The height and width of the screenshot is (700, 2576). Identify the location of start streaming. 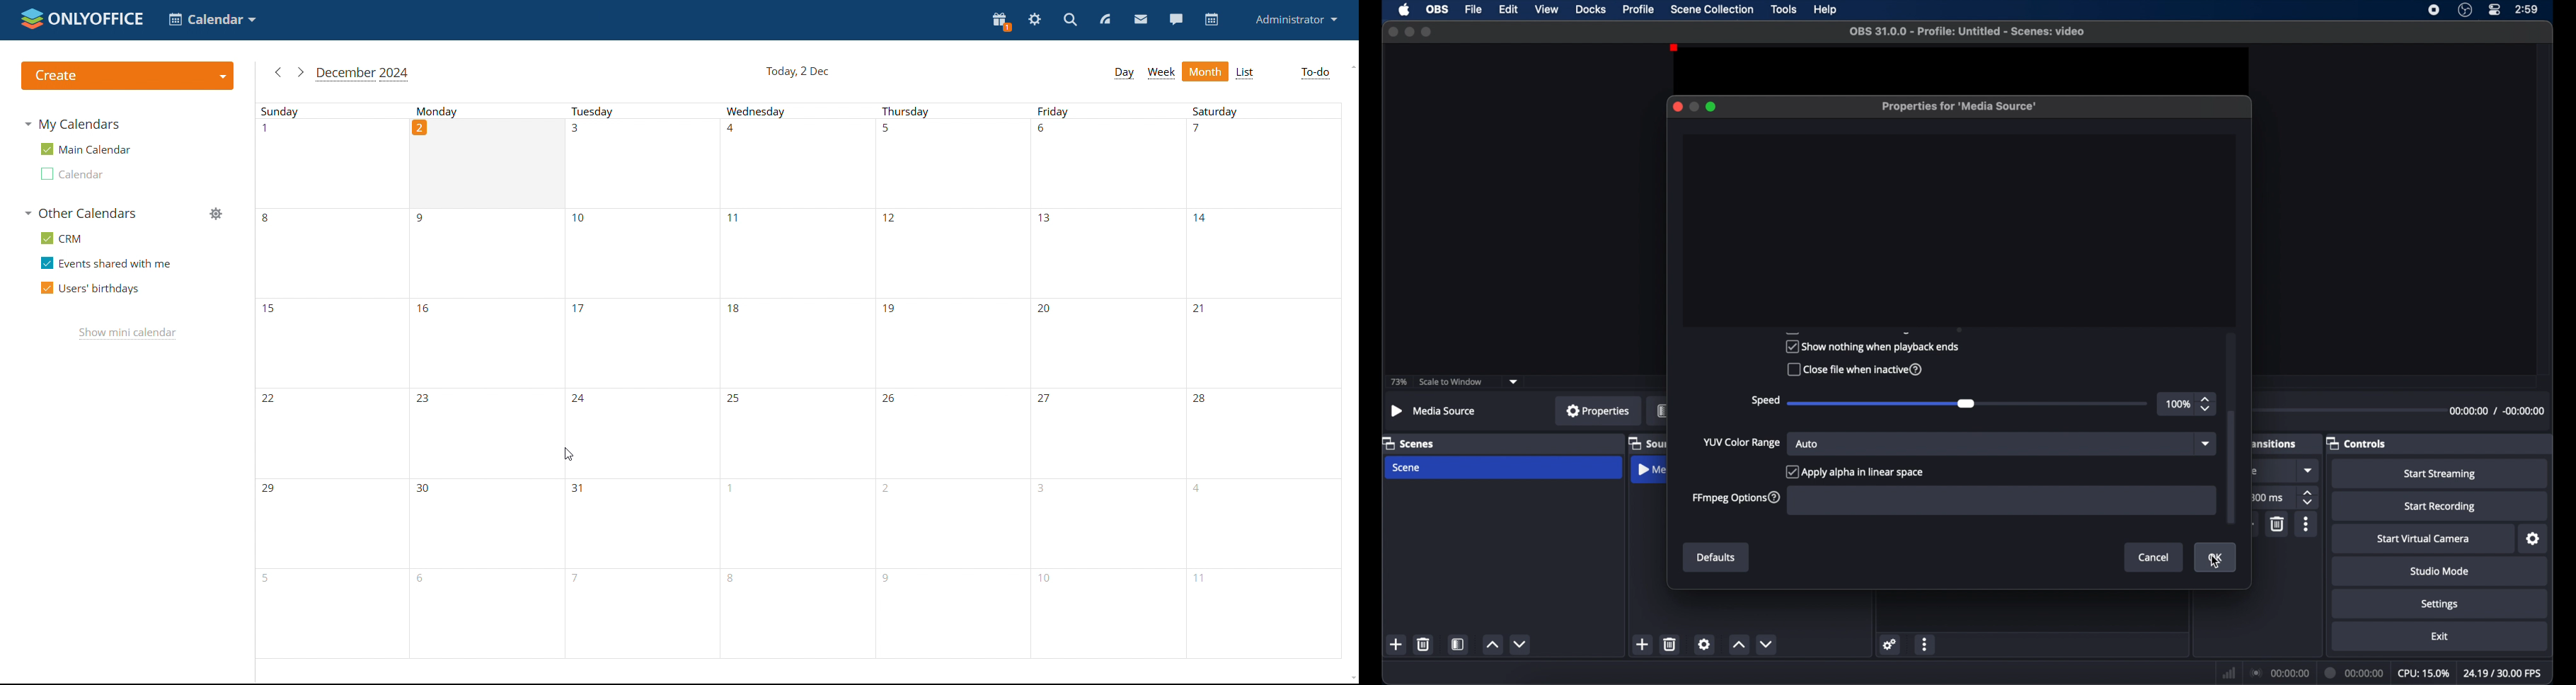
(2441, 474).